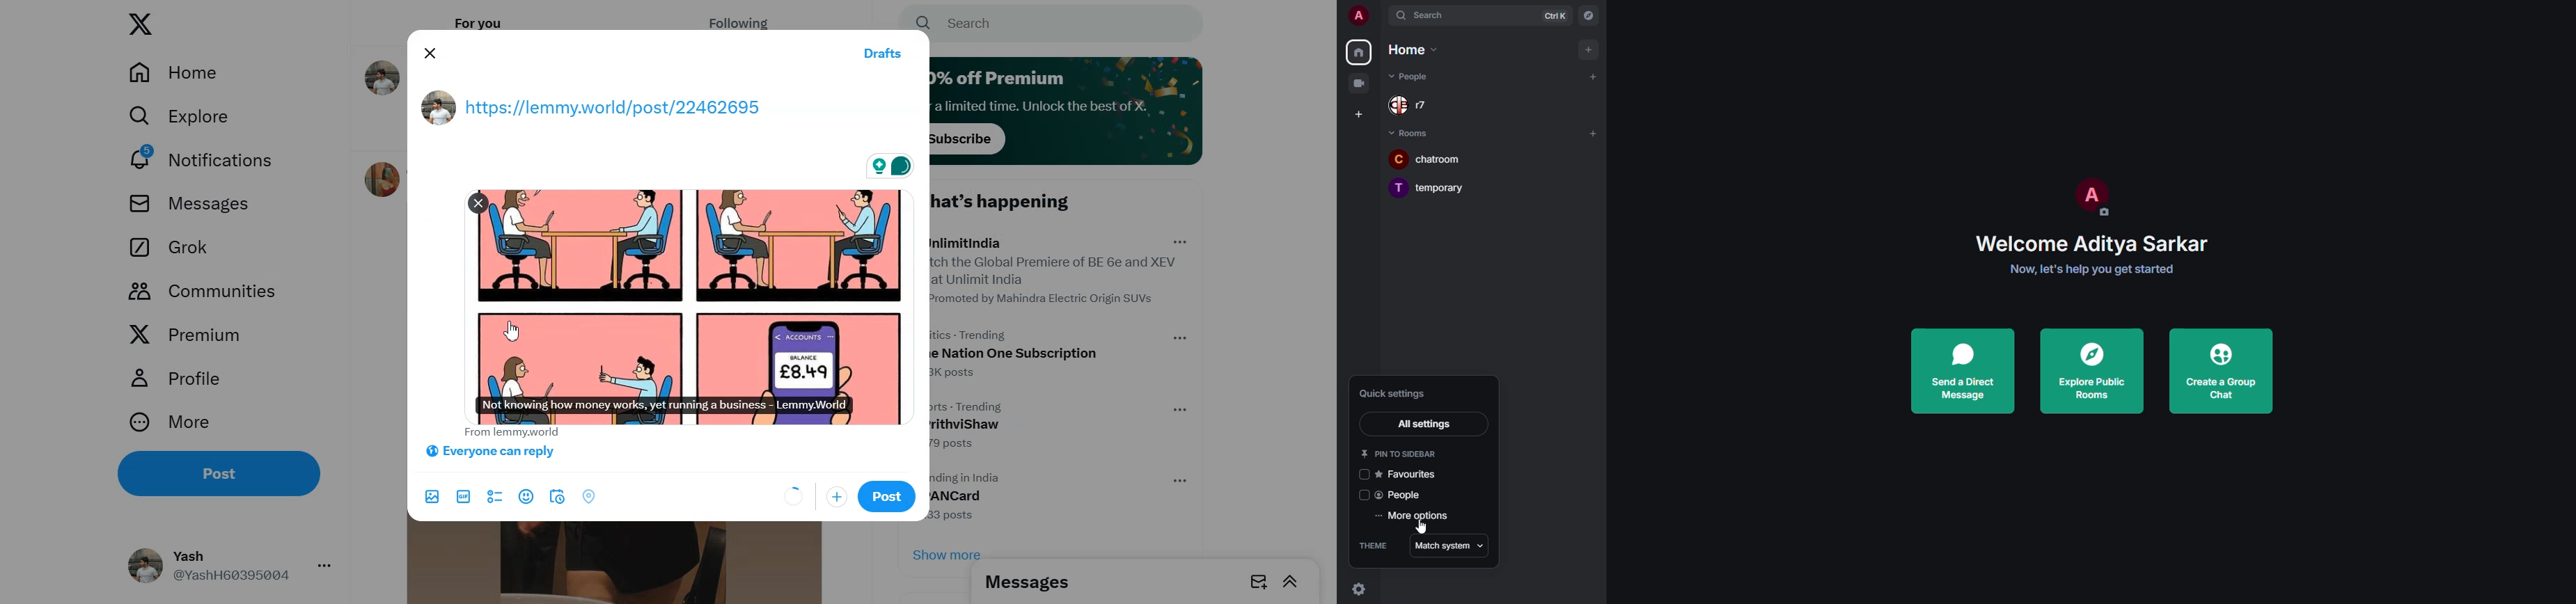 The image size is (2576, 616). Describe the element at coordinates (1595, 134) in the screenshot. I see `add` at that location.